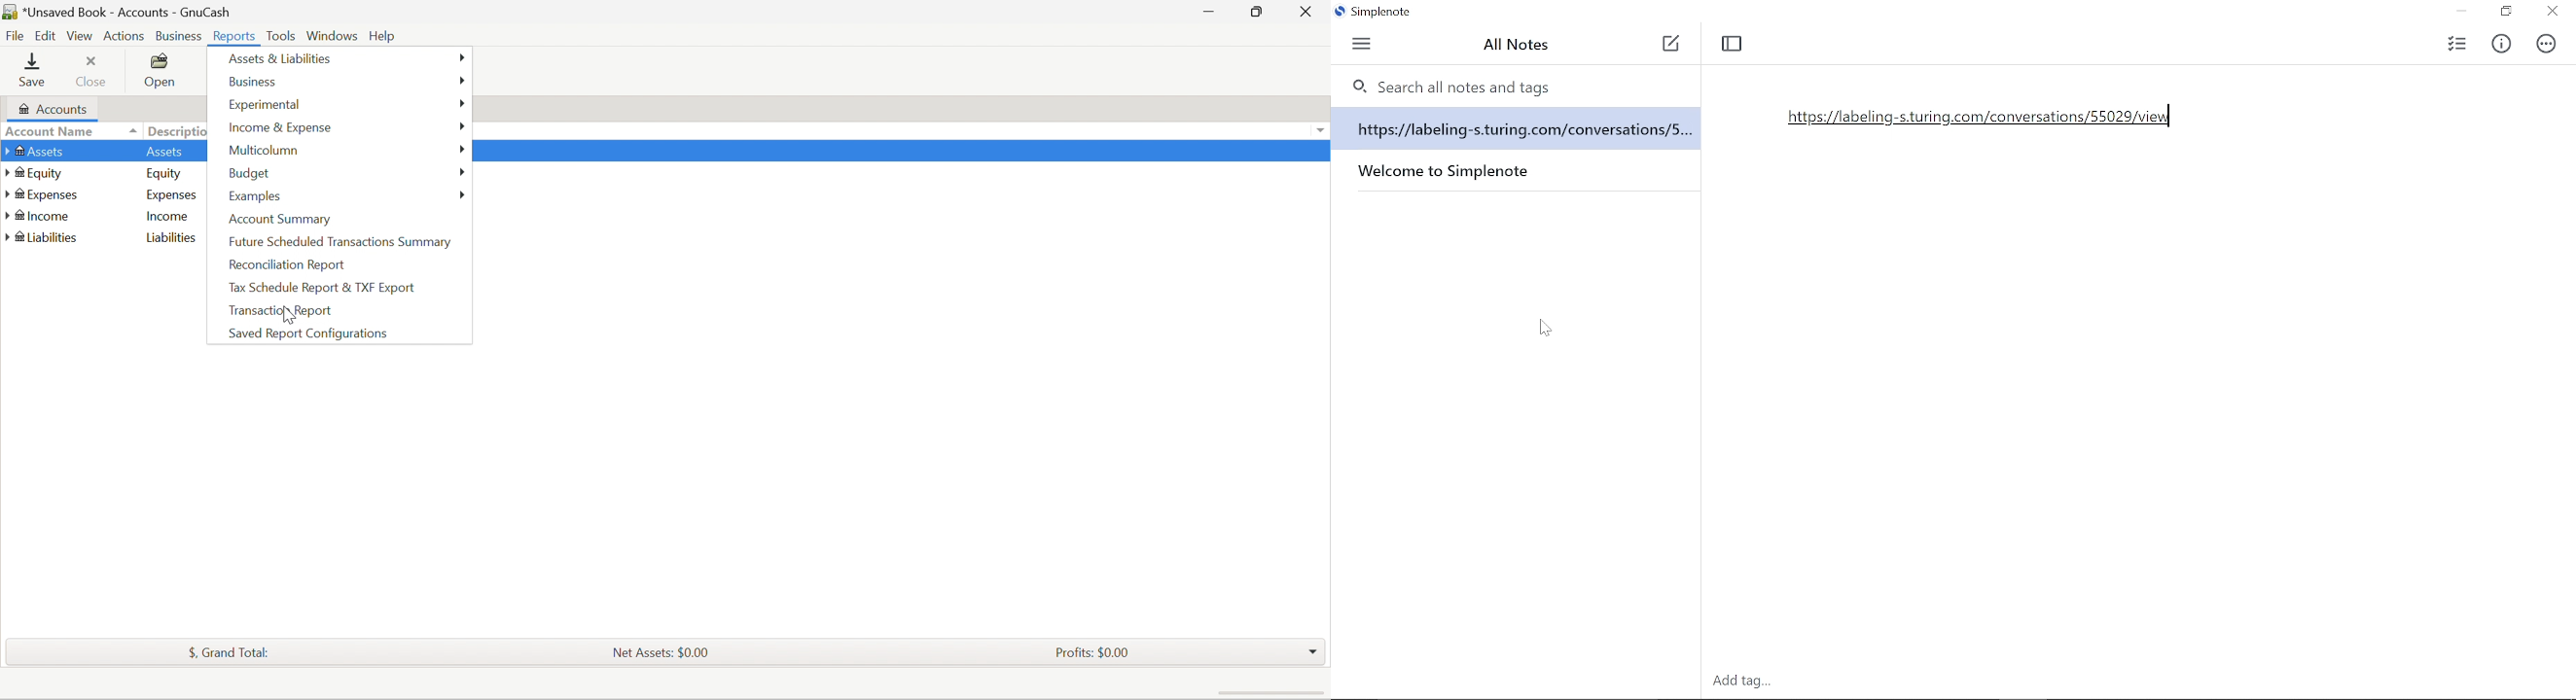  Describe the element at coordinates (259, 197) in the screenshot. I see `Examples` at that location.